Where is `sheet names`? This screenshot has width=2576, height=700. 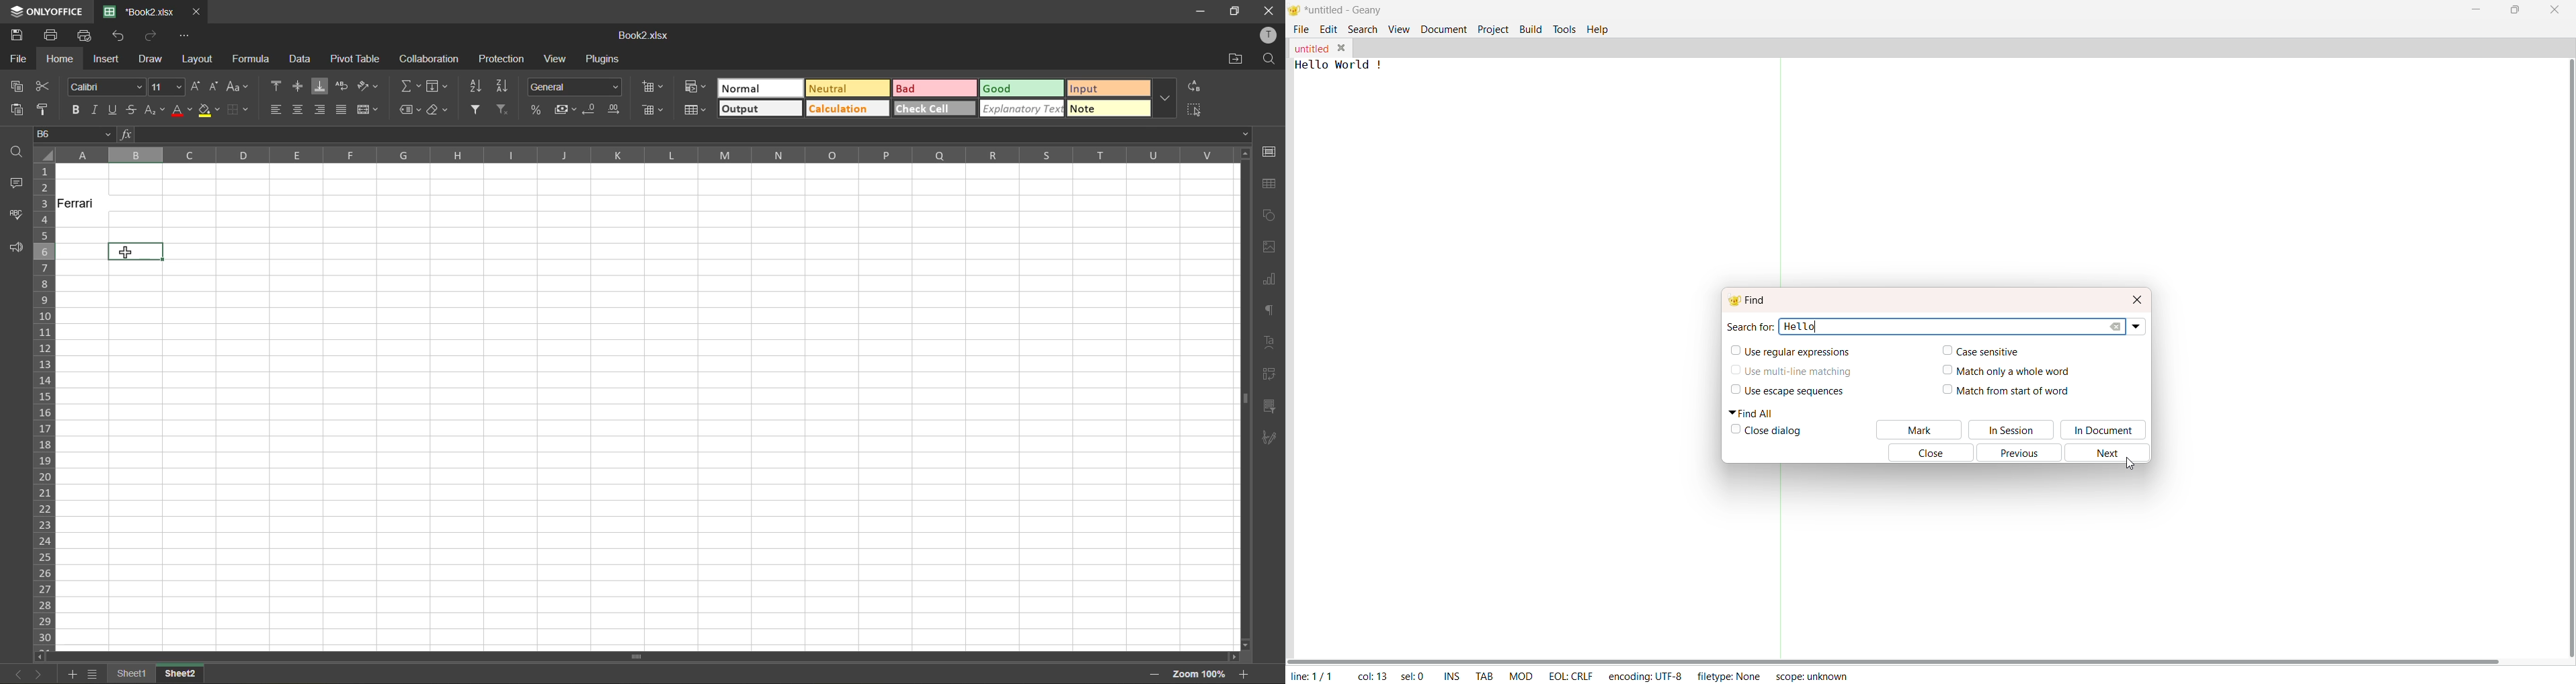 sheet names is located at coordinates (157, 675).